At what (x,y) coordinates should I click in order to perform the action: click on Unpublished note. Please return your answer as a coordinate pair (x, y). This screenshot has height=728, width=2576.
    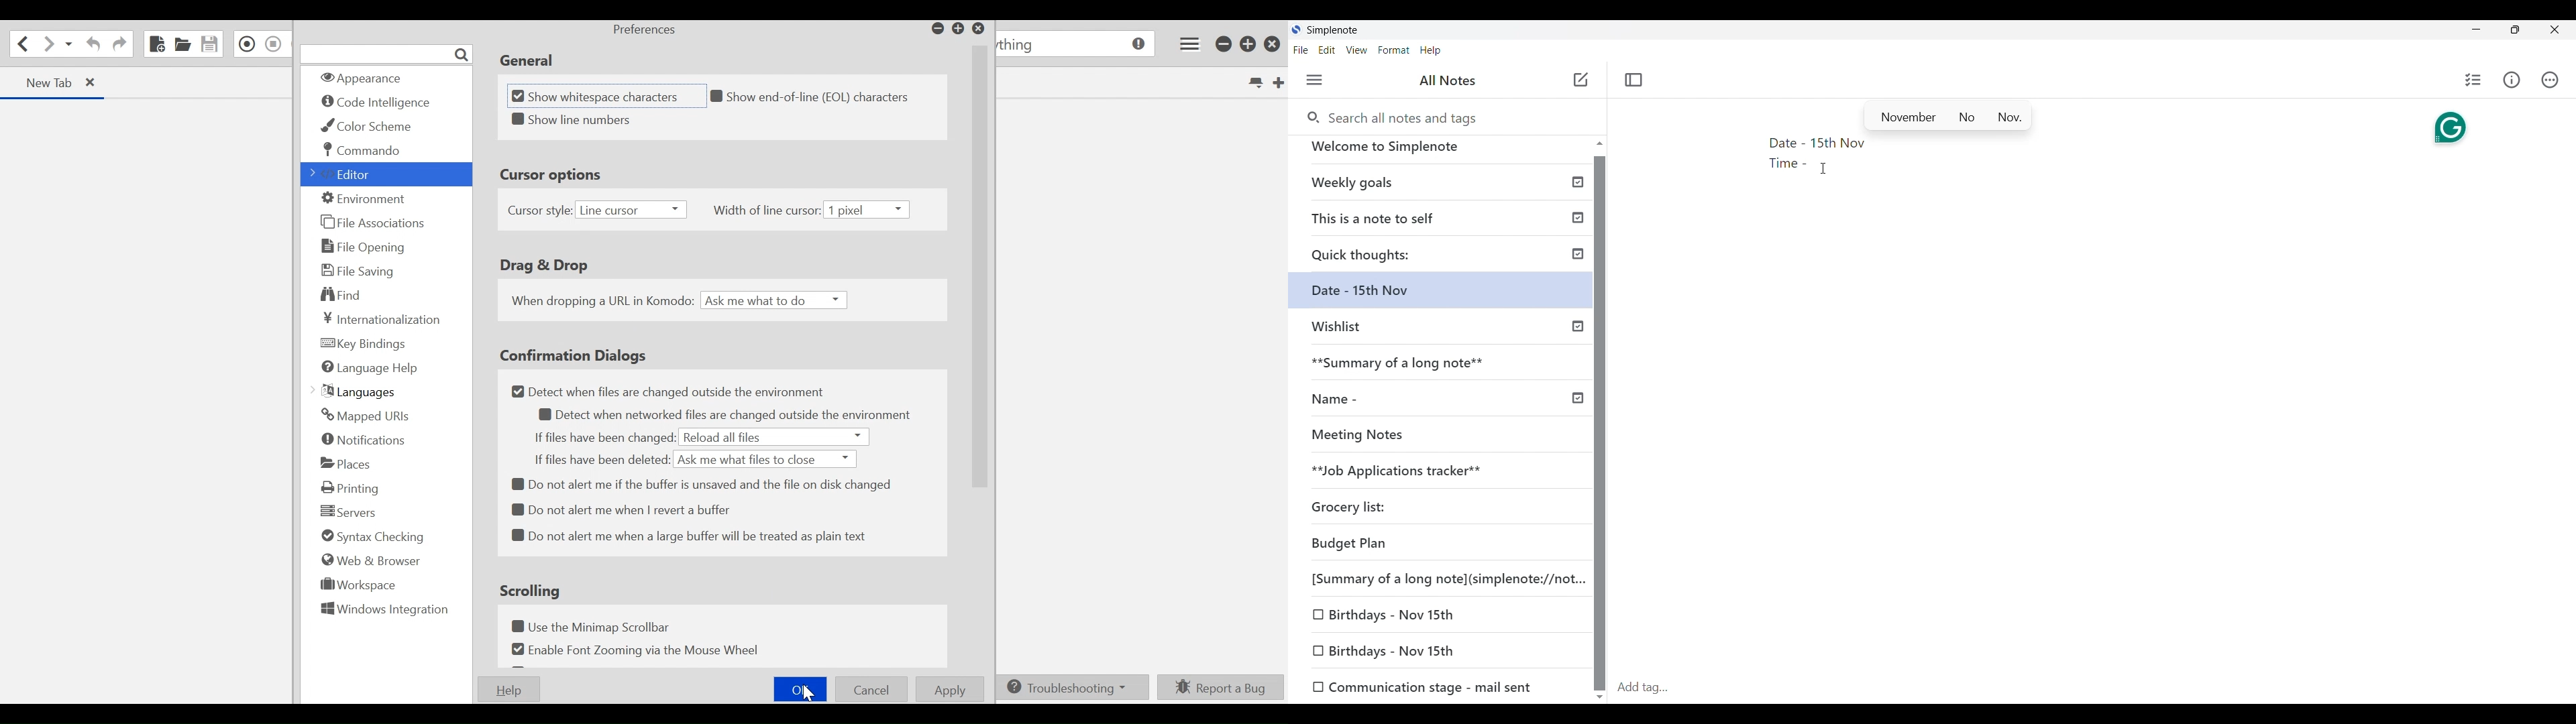
    Looking at the image, I should click on (1444, 333).